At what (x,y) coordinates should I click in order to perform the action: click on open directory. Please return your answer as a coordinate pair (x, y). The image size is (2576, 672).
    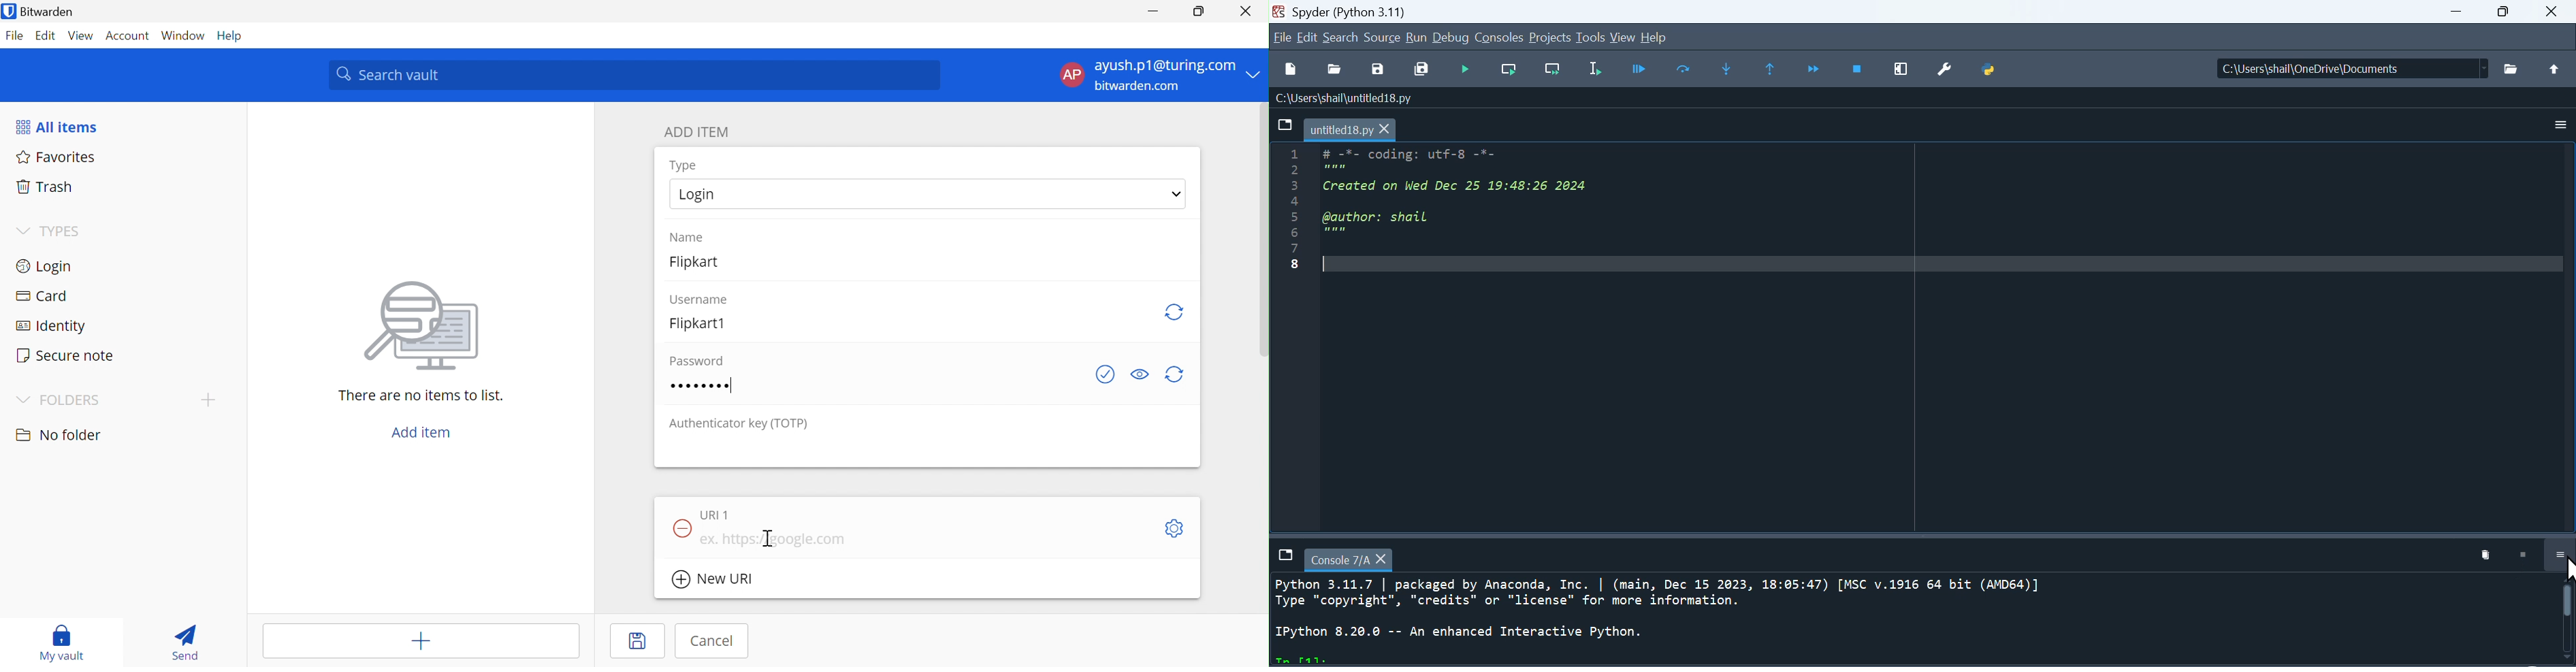
    Looking at the image, I should click on (2514, 66).